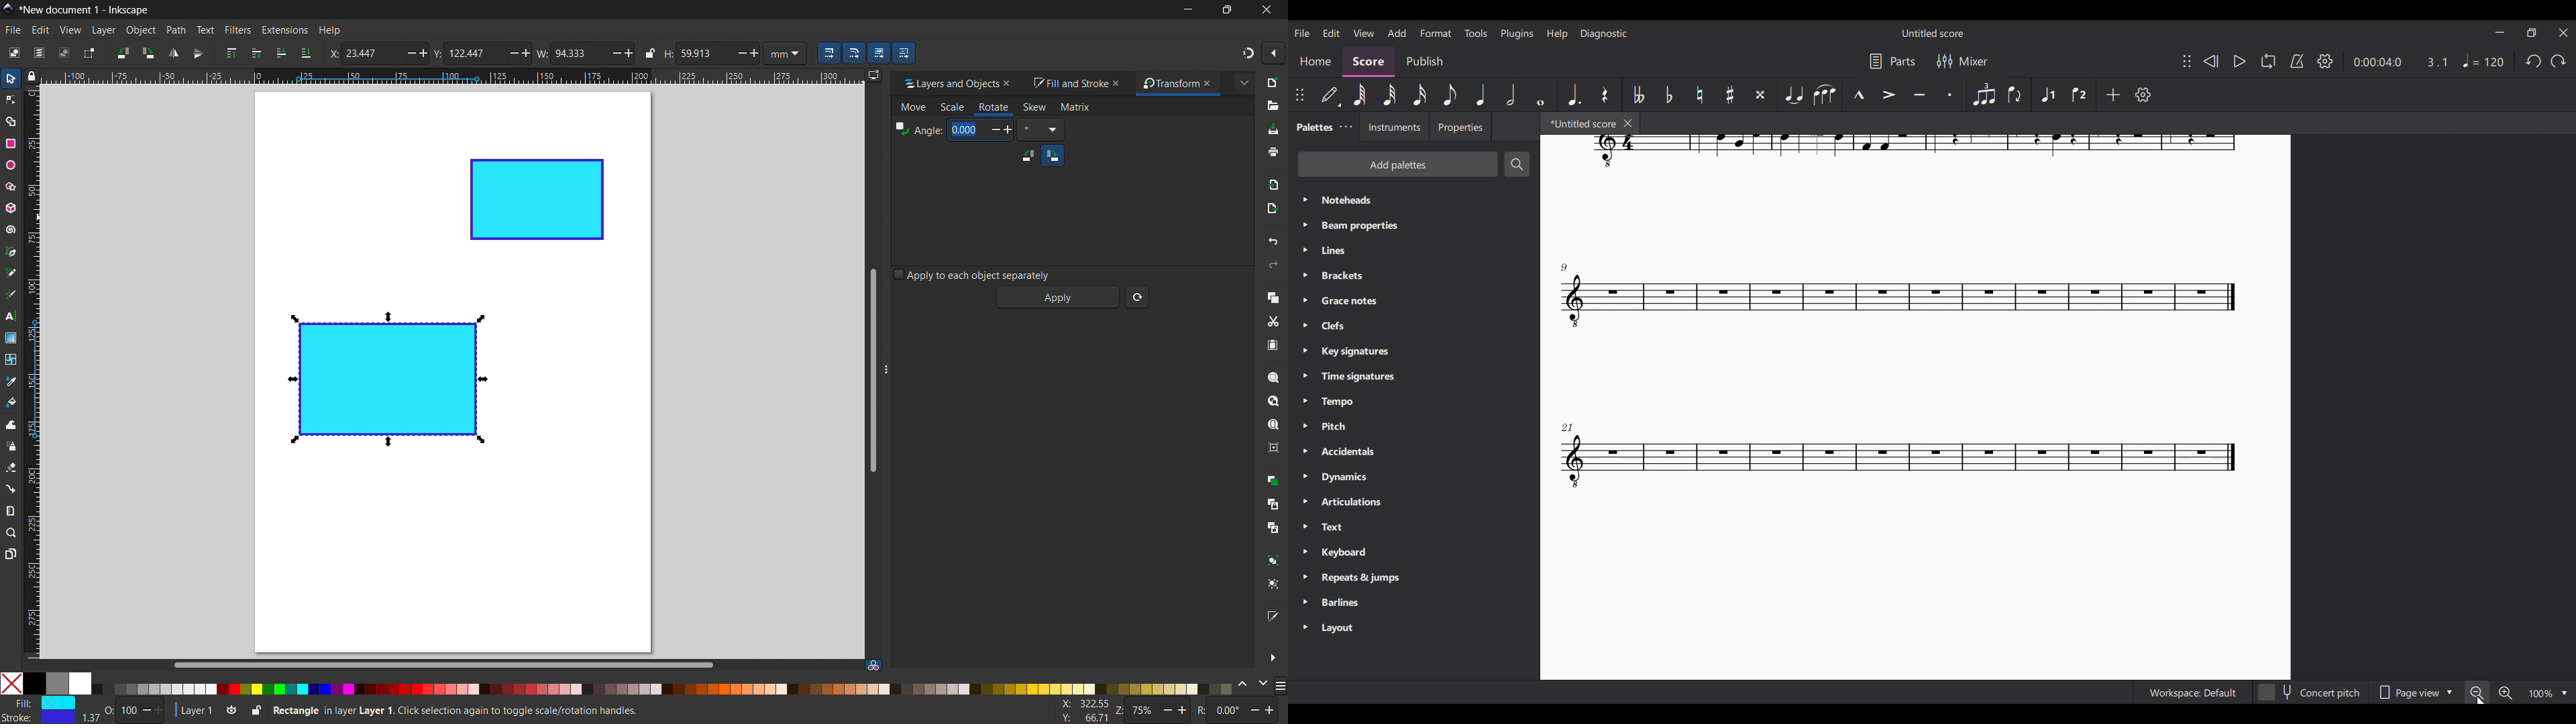 This screenshot has width=2576, height=728. Describe the element at coordinates (2534, 61) in the screenshot. I see `Undo` at that location.